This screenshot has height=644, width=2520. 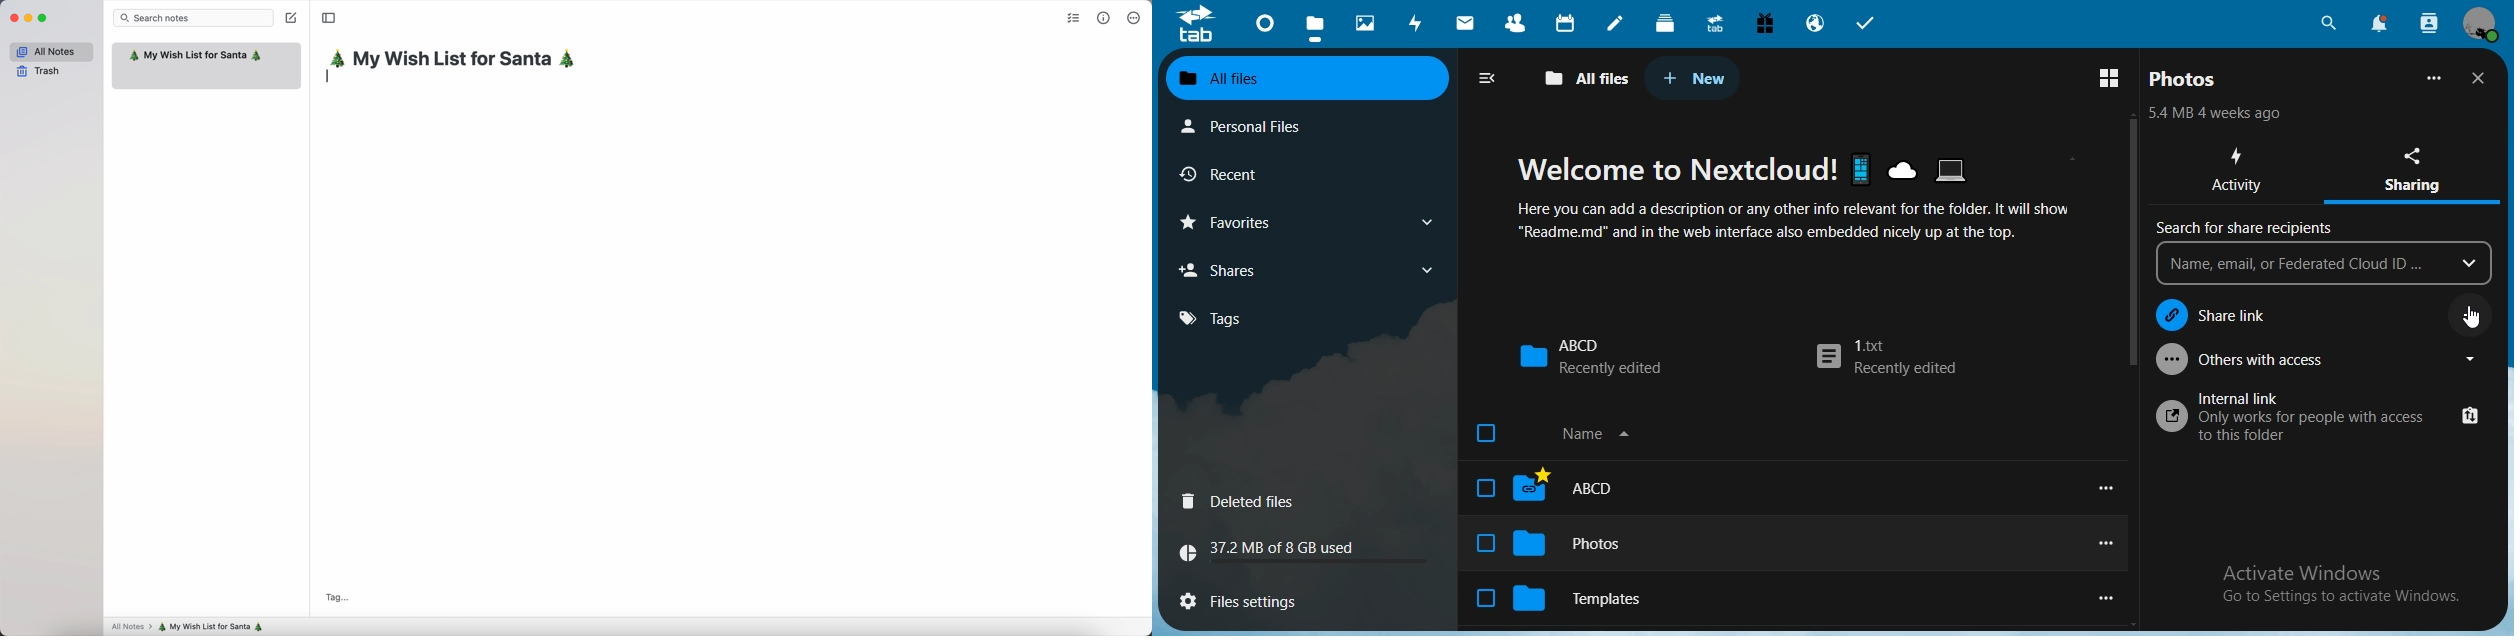 What do you see at coordinates (329, 18) in the screenshot?
I see `toggle sidebar` at bounding box center [329, 18].